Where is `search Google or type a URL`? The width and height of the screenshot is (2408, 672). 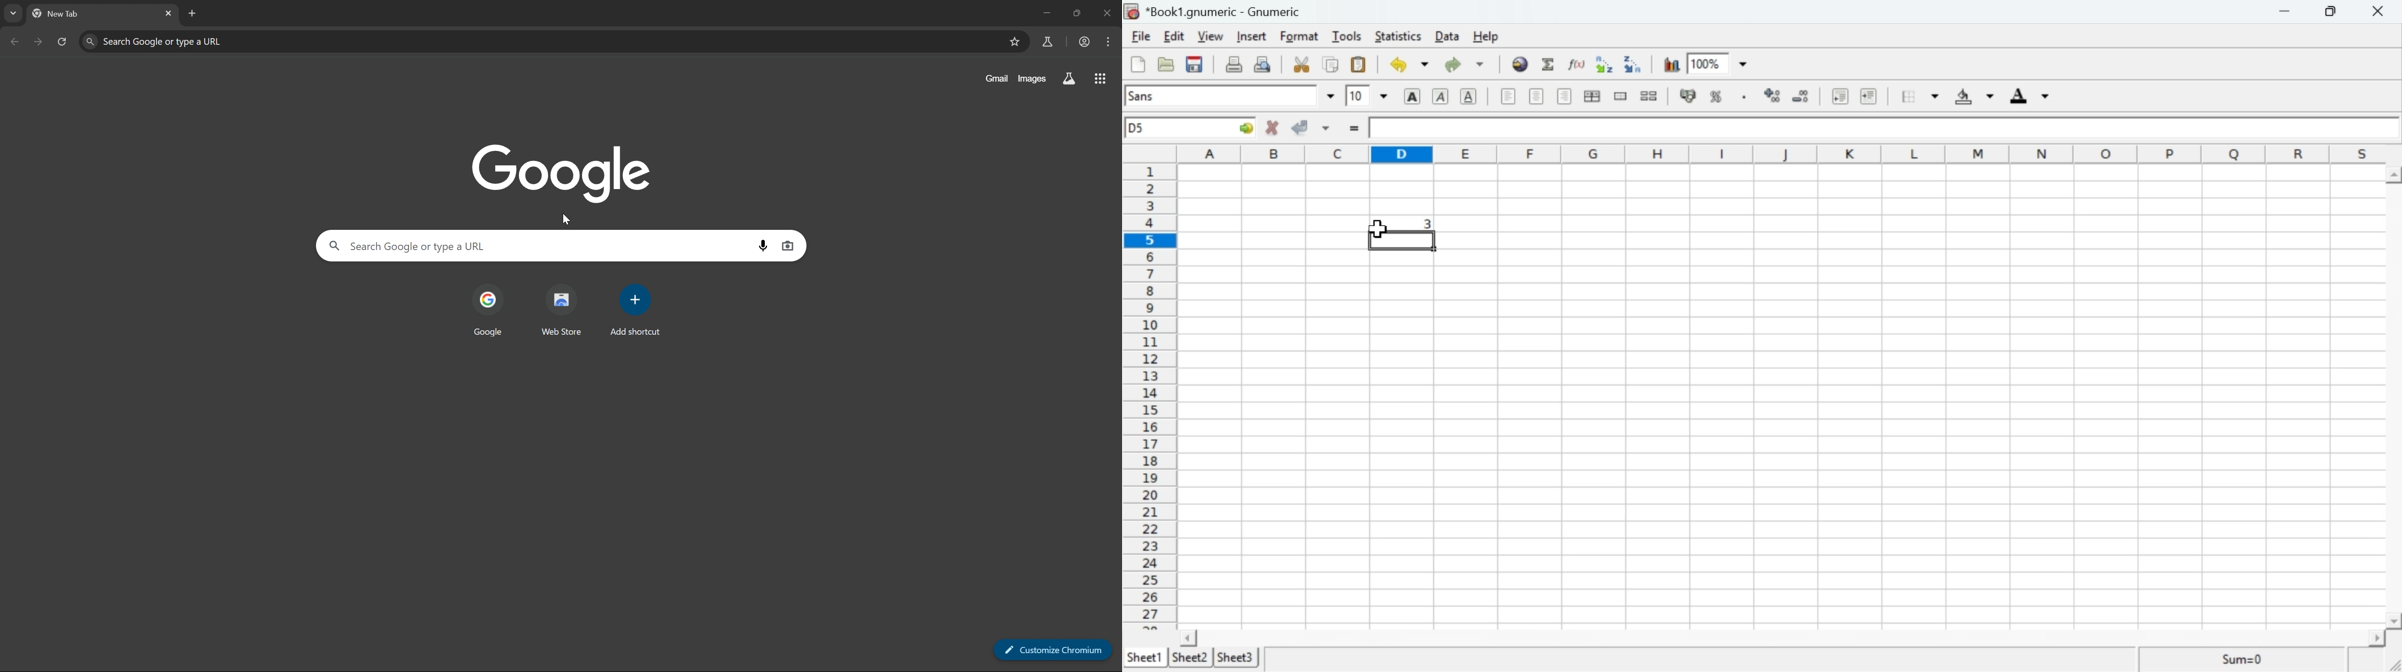 search Google or type a URL is located at coordinates (533, 246).